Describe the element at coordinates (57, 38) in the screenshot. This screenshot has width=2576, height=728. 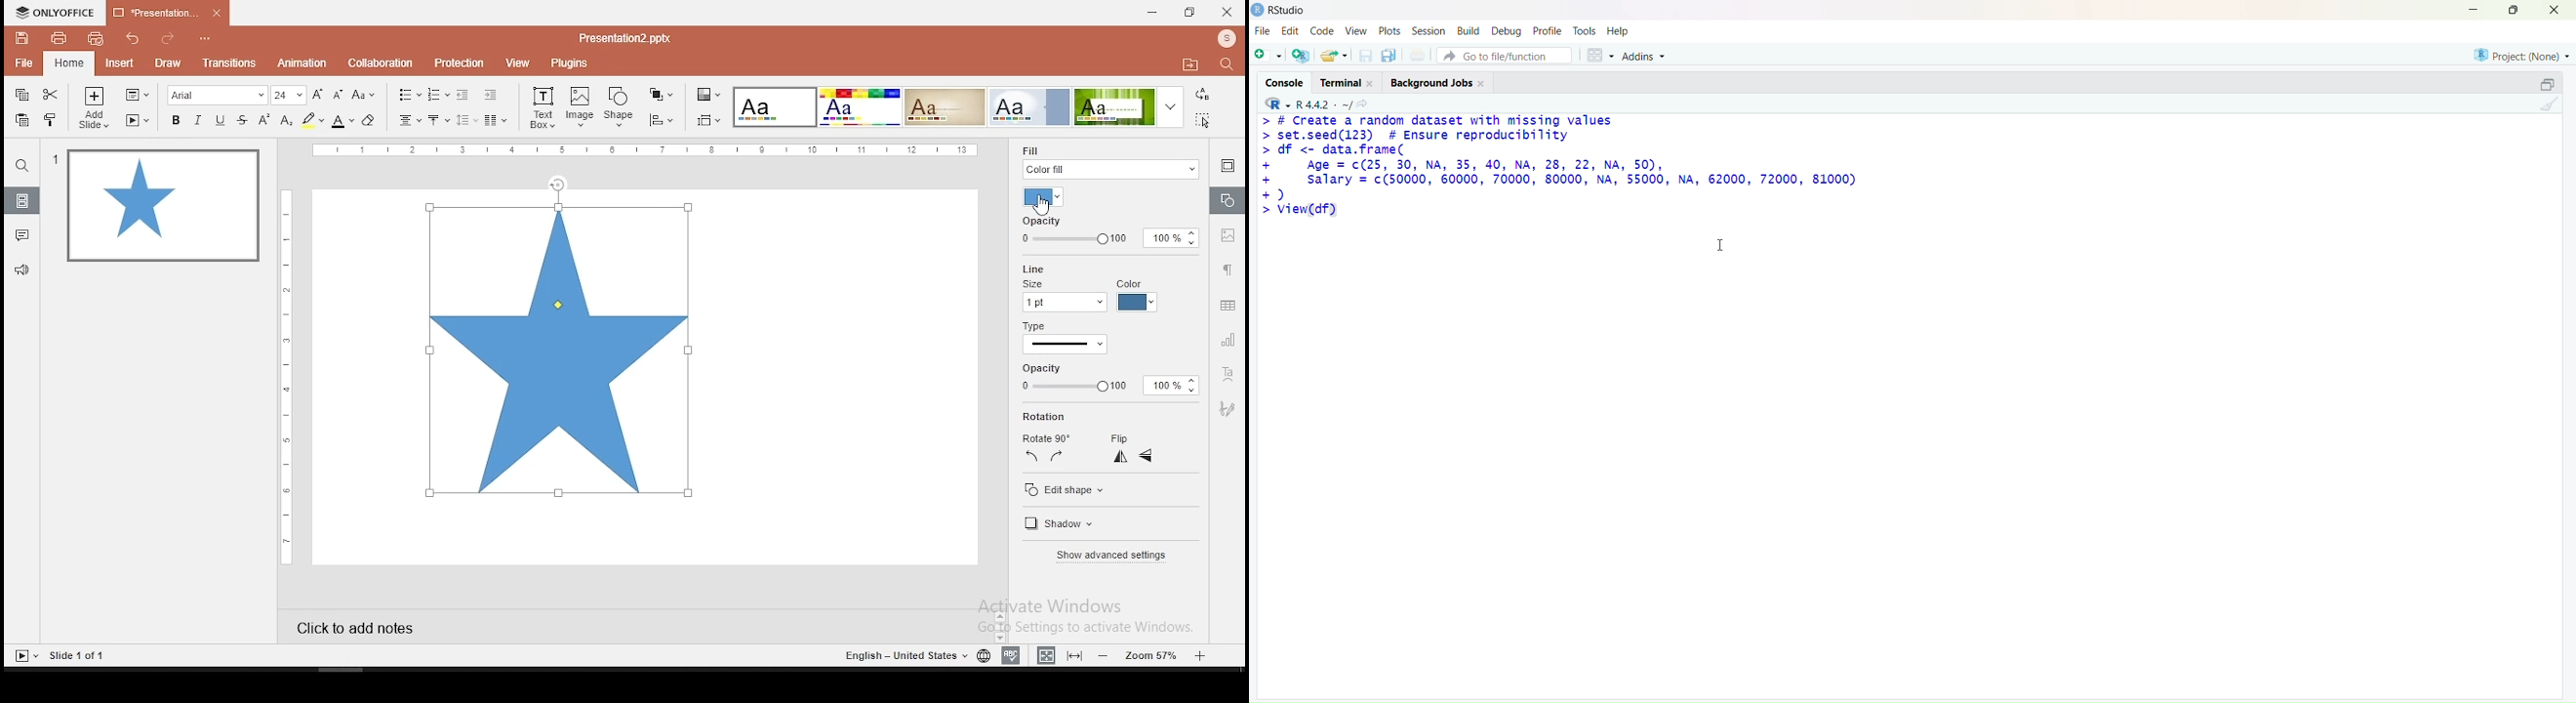
I see `print file` at that location.